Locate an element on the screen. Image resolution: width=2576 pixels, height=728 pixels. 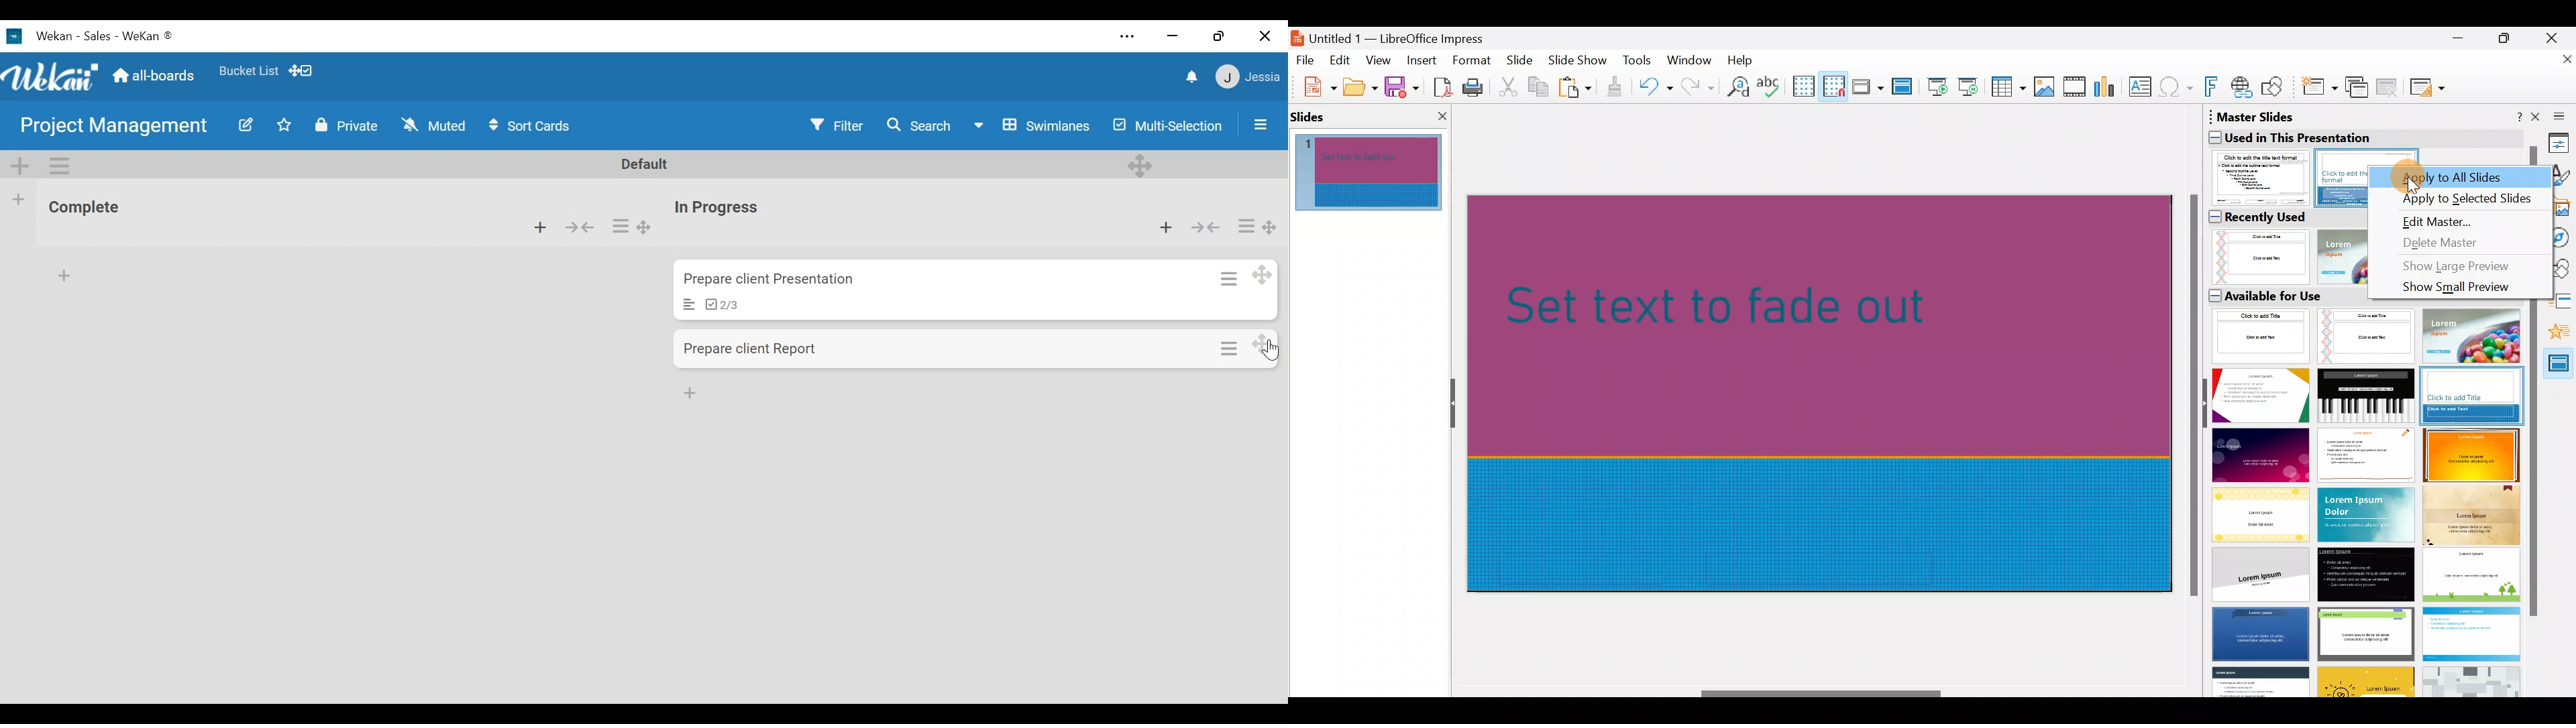
Show draw functions is located at coordinates (2275, 87).